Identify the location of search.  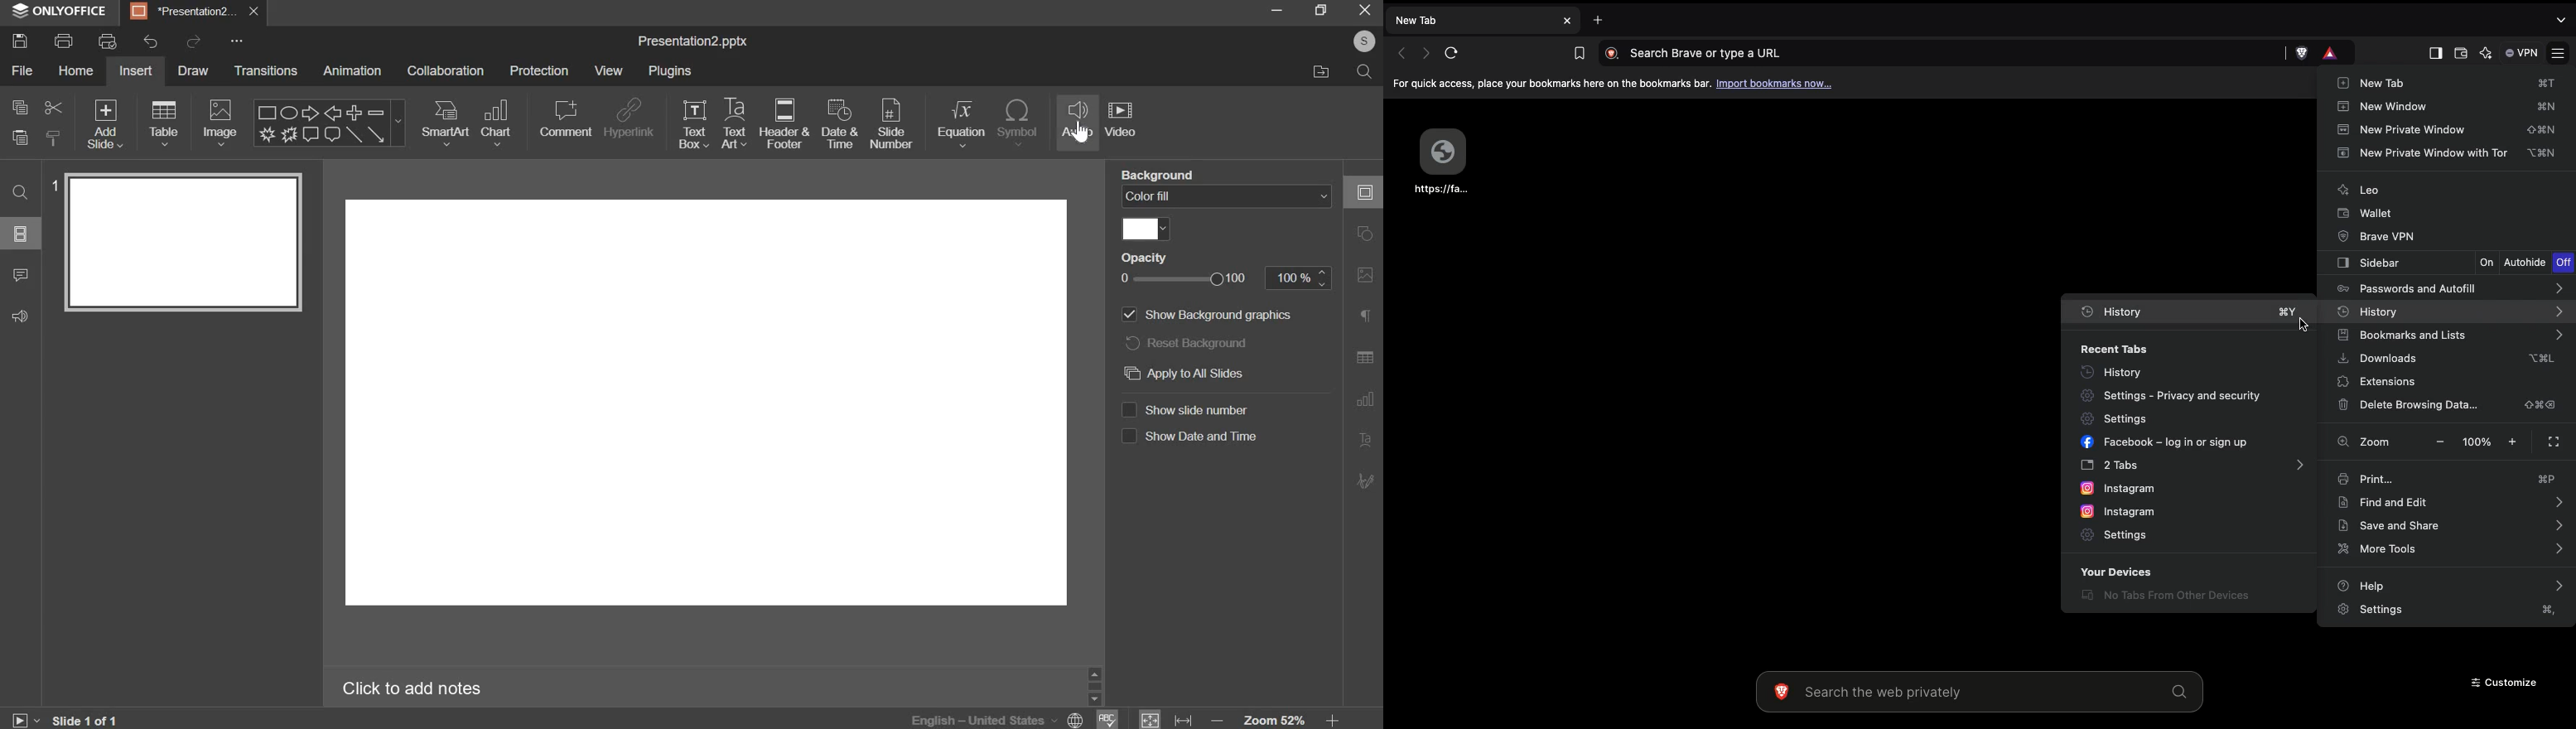
(1365, 72).